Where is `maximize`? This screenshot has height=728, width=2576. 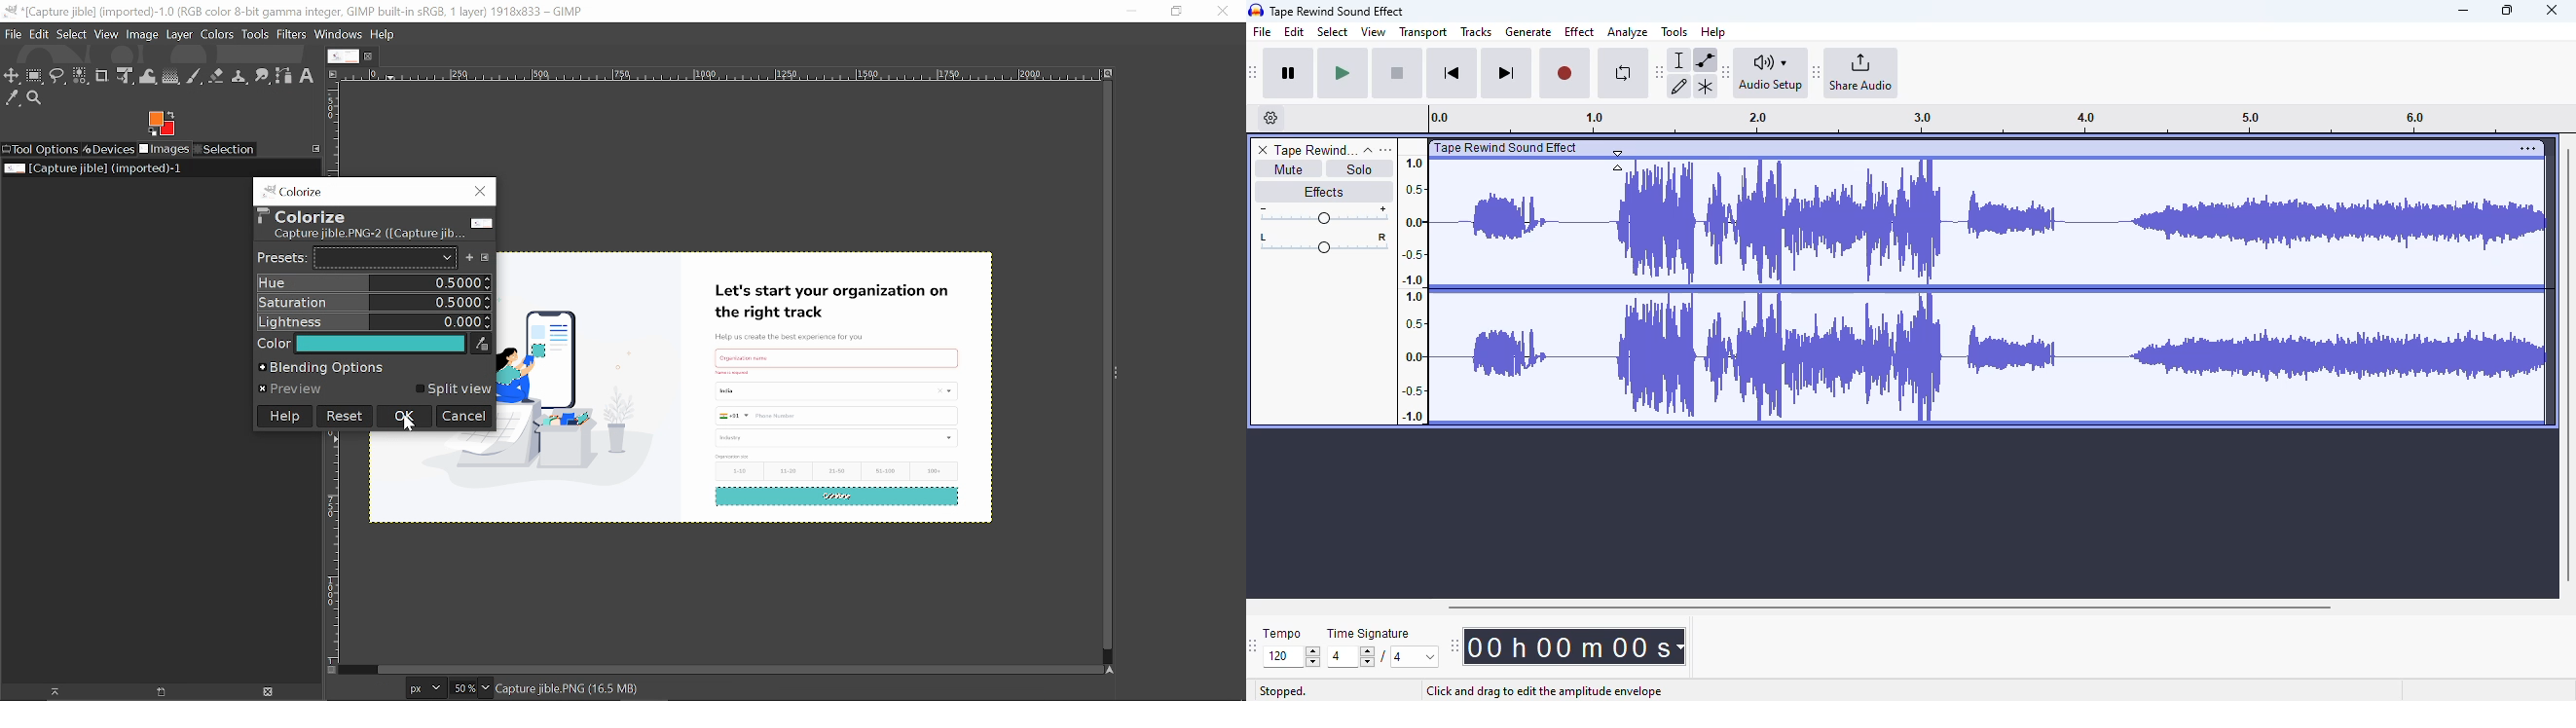
maximize is located at coordinates (2507, 10).